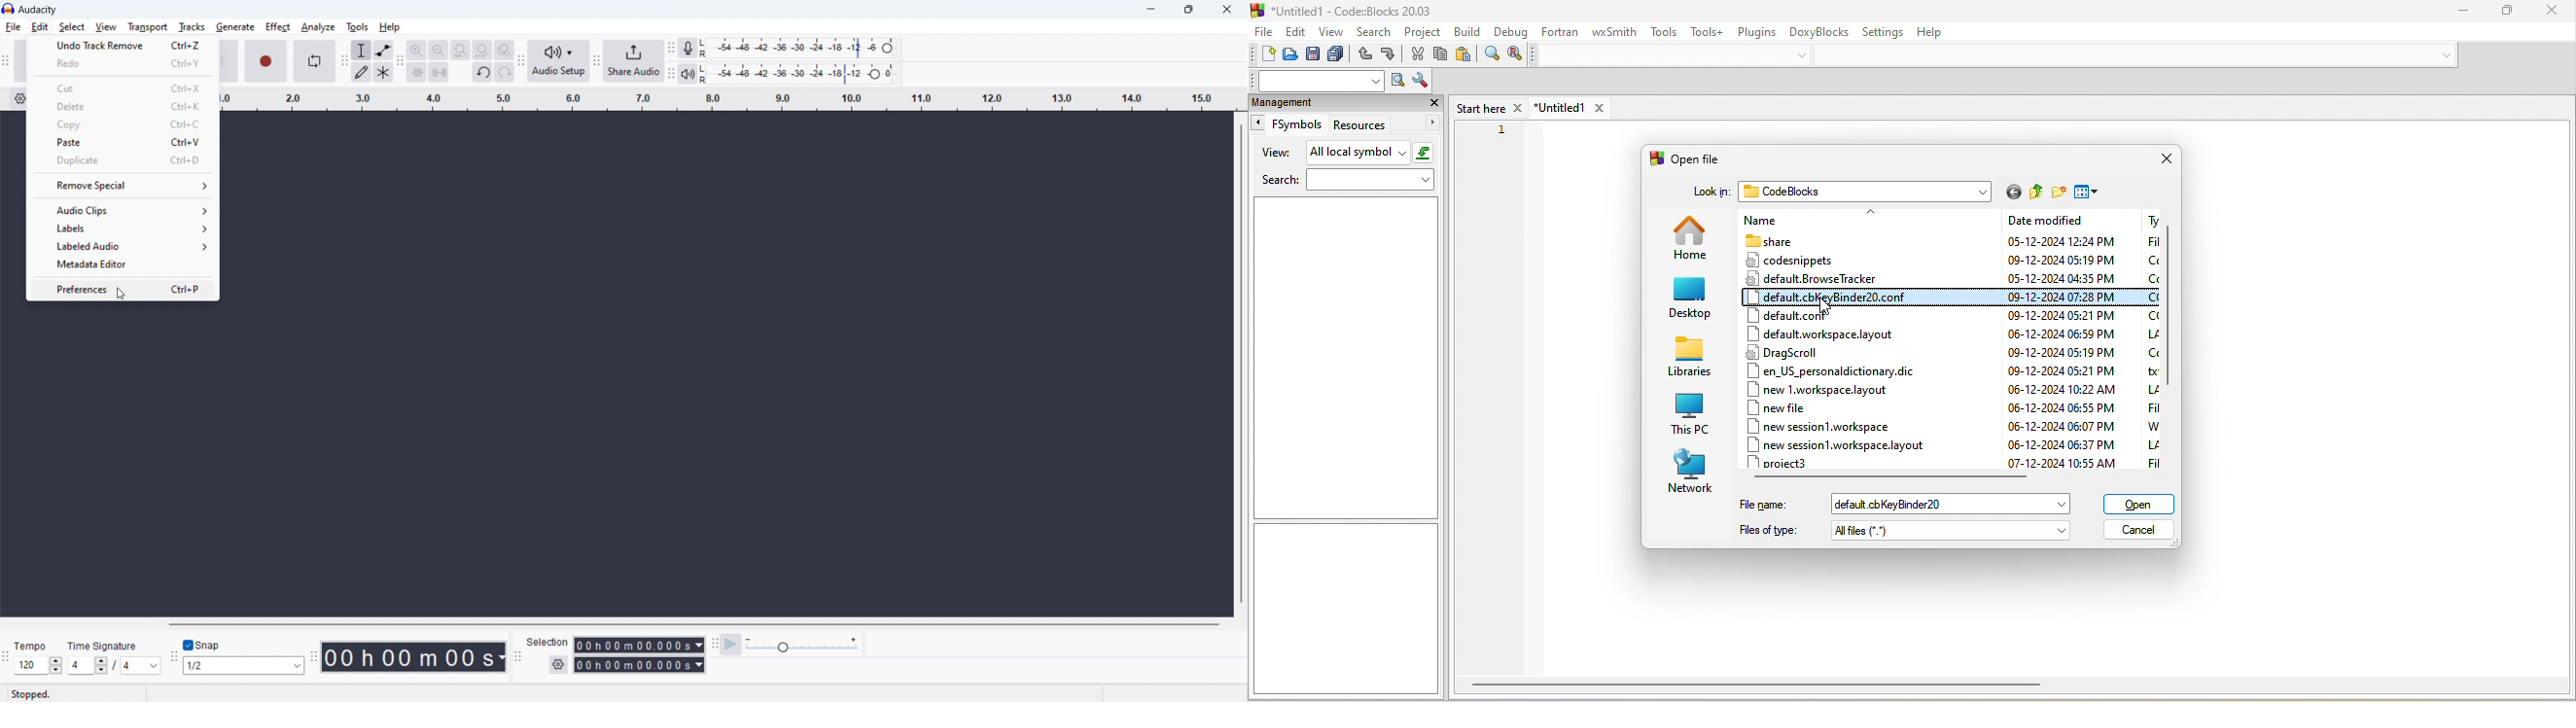  I want to click on redo, so click(504, 72).